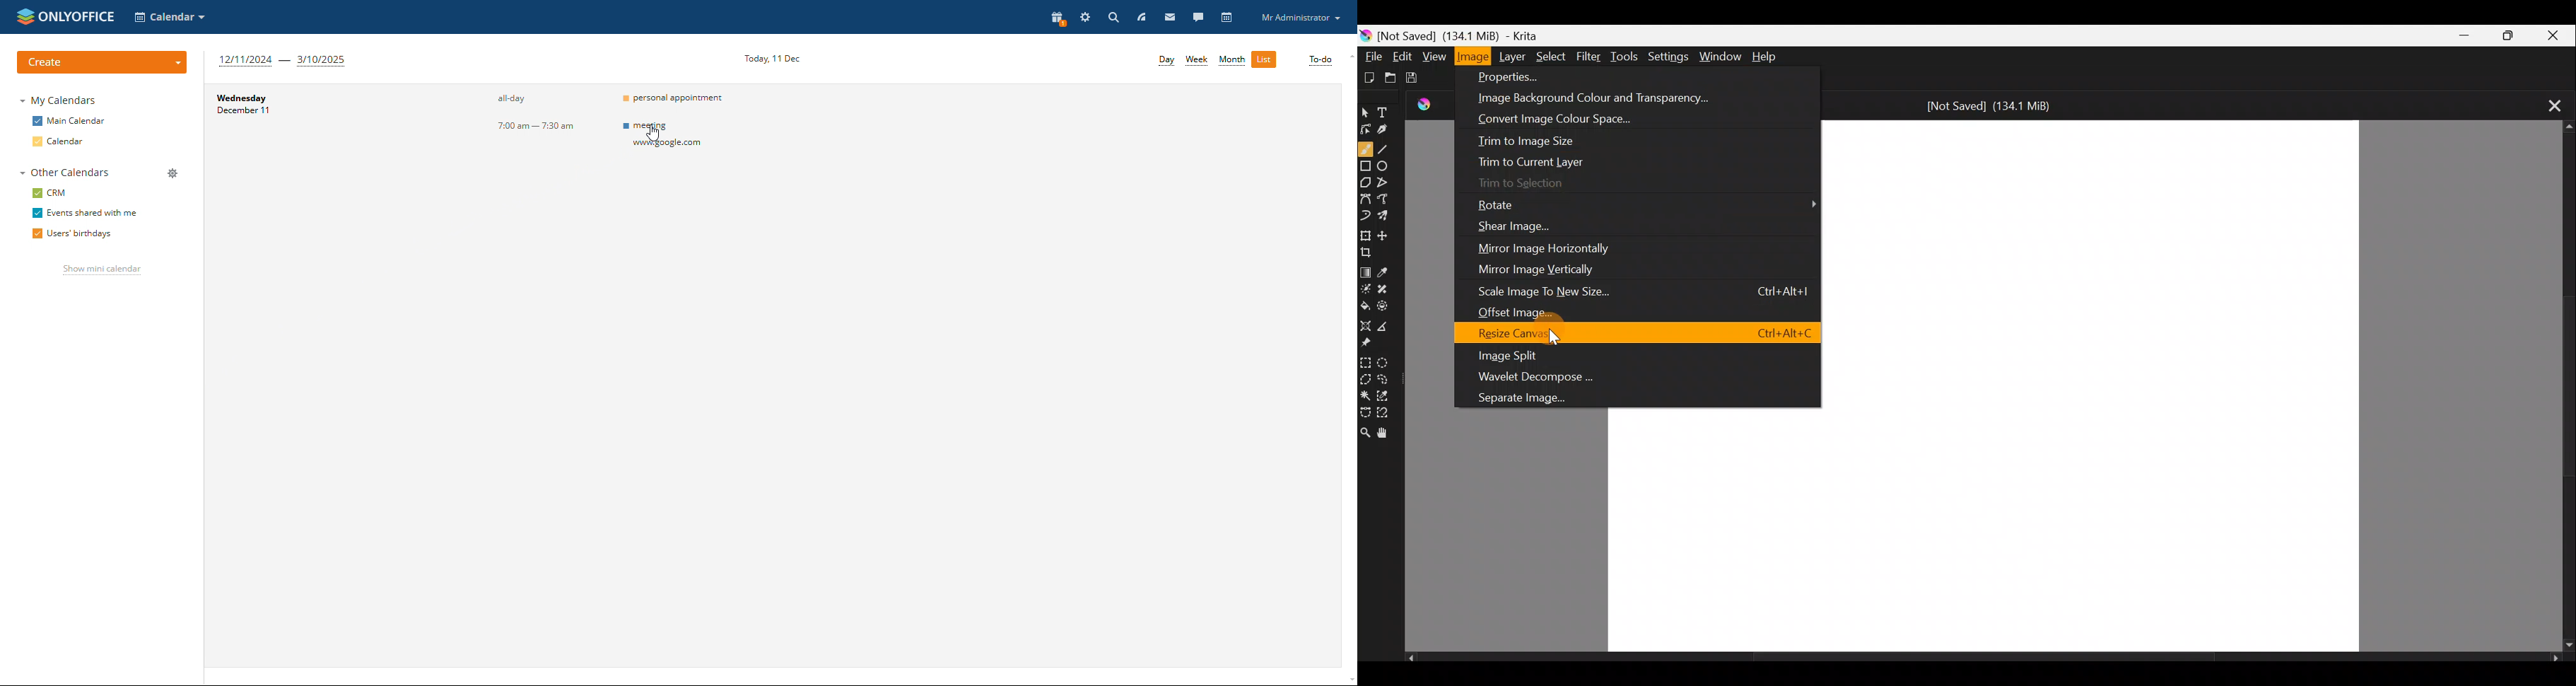 This screenshot has height=700, width=2576. I want to click on Close tab, so click(2550, 104).